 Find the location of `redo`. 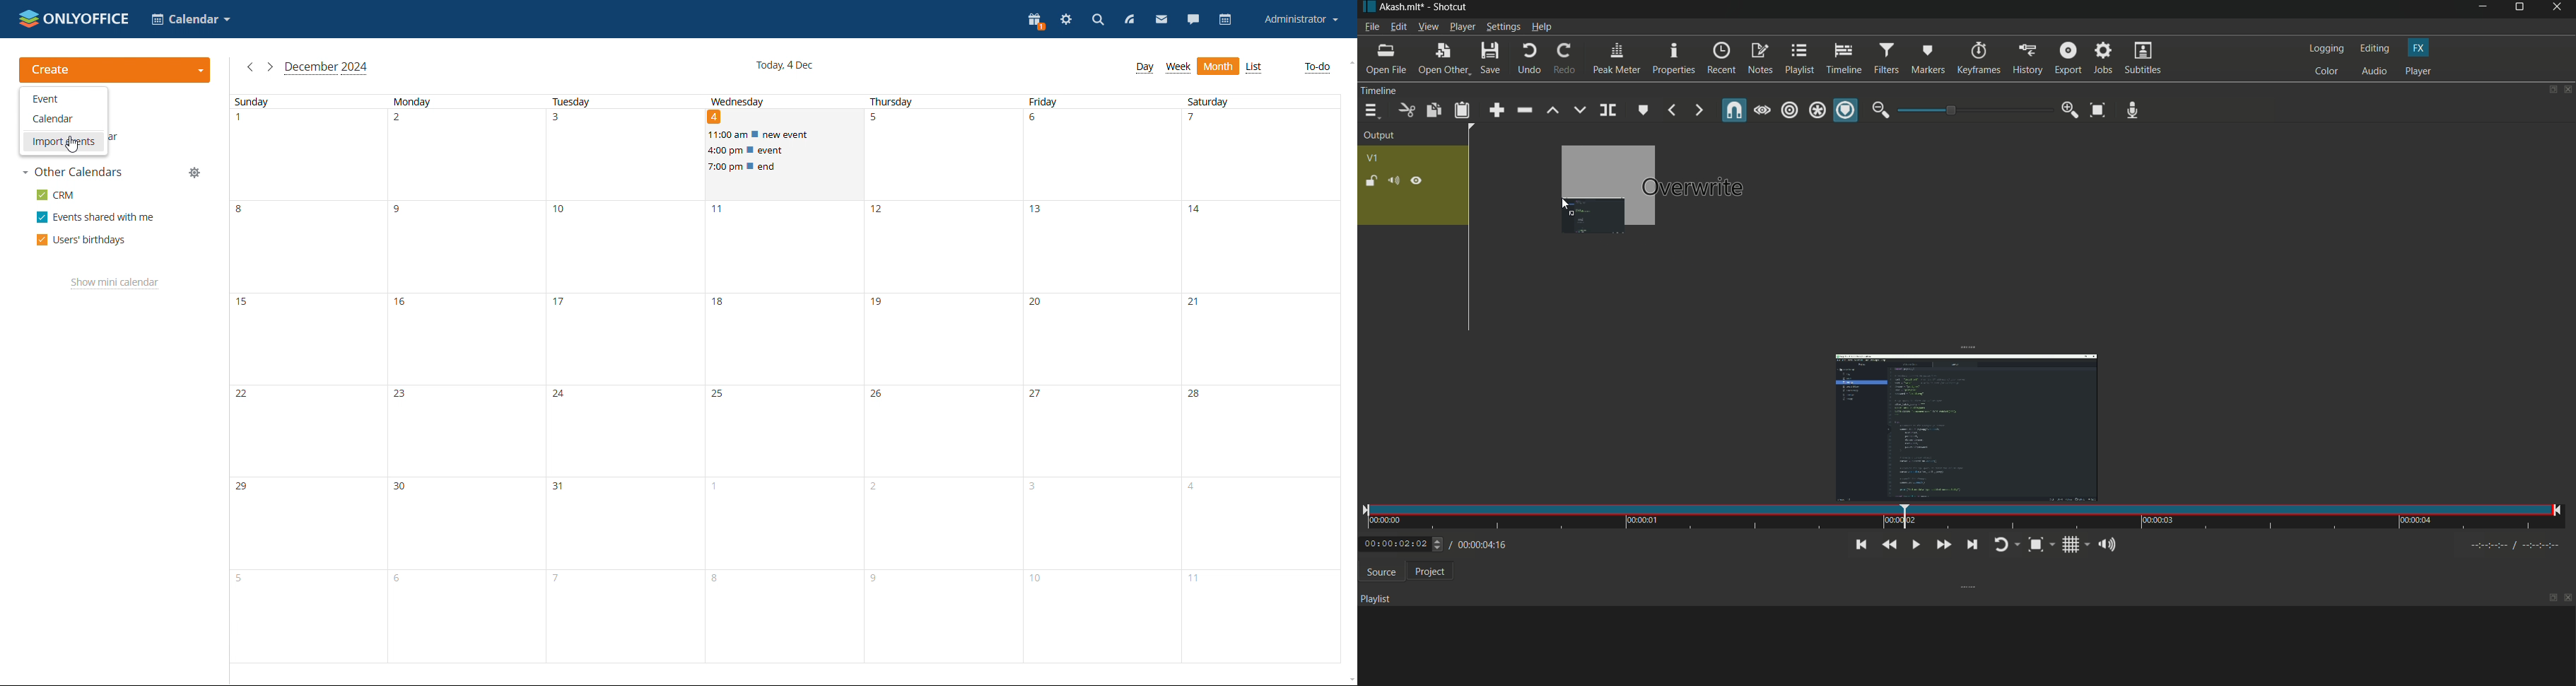

redo is located at coordinates (1562, 58).